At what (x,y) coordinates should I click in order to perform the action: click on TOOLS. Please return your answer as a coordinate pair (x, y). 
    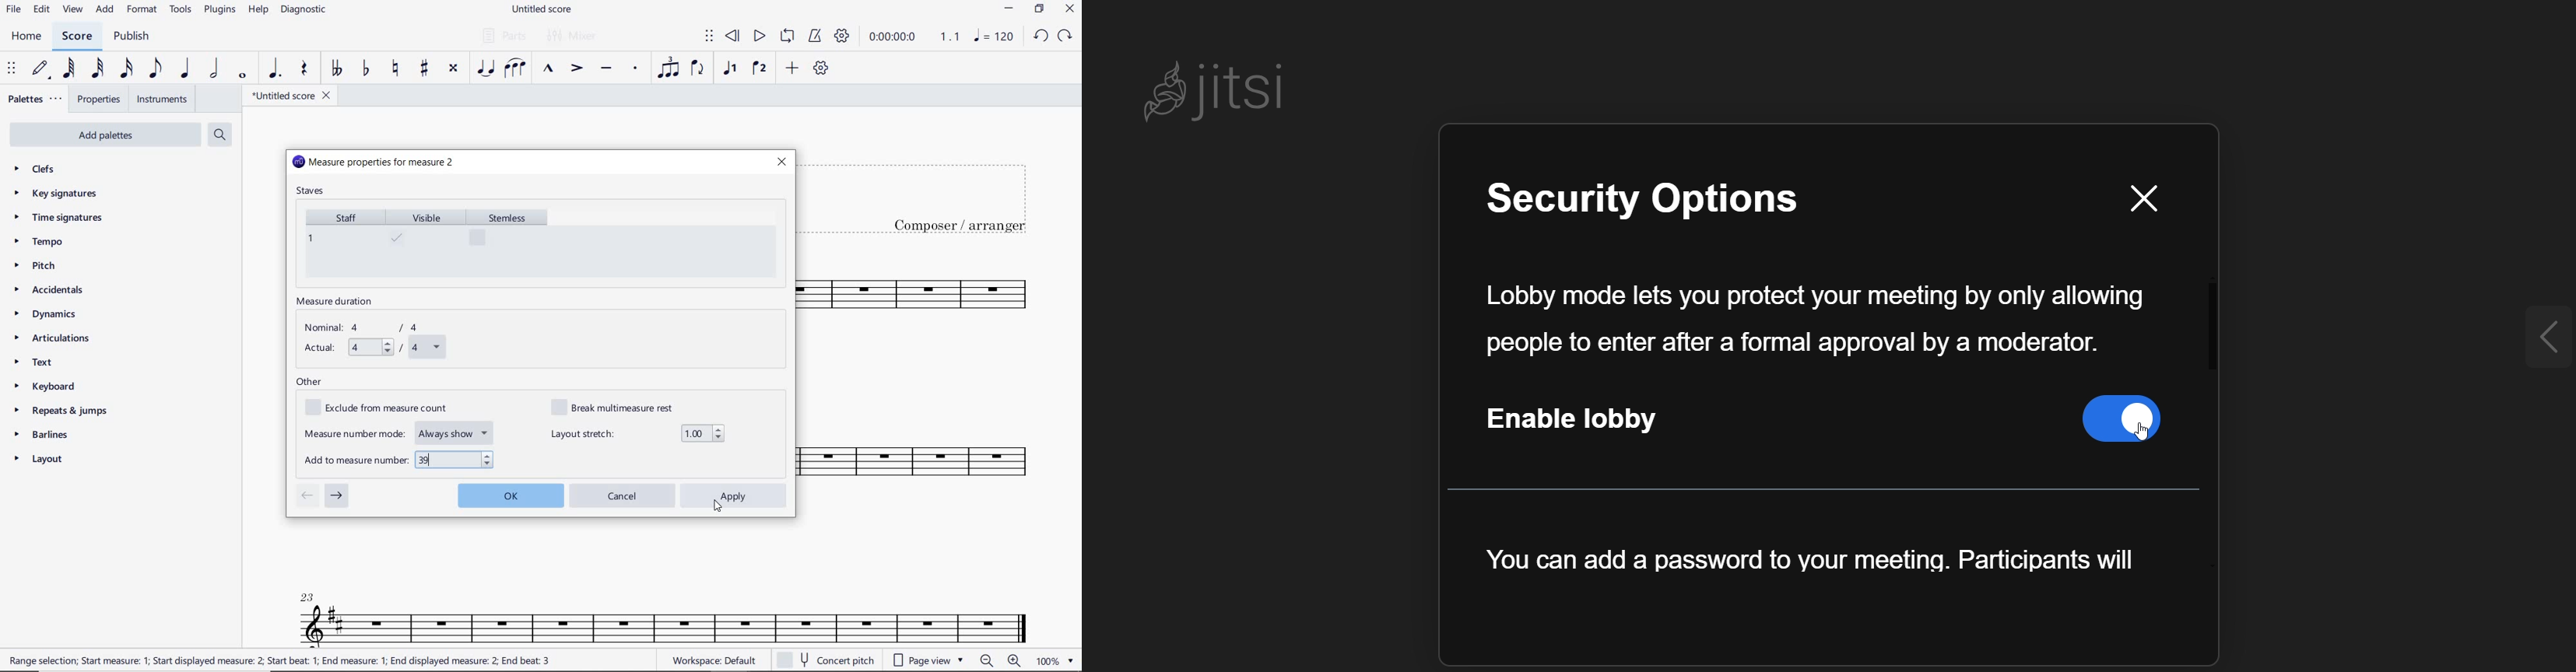
    Looking at the image, I should click on (182, 12).